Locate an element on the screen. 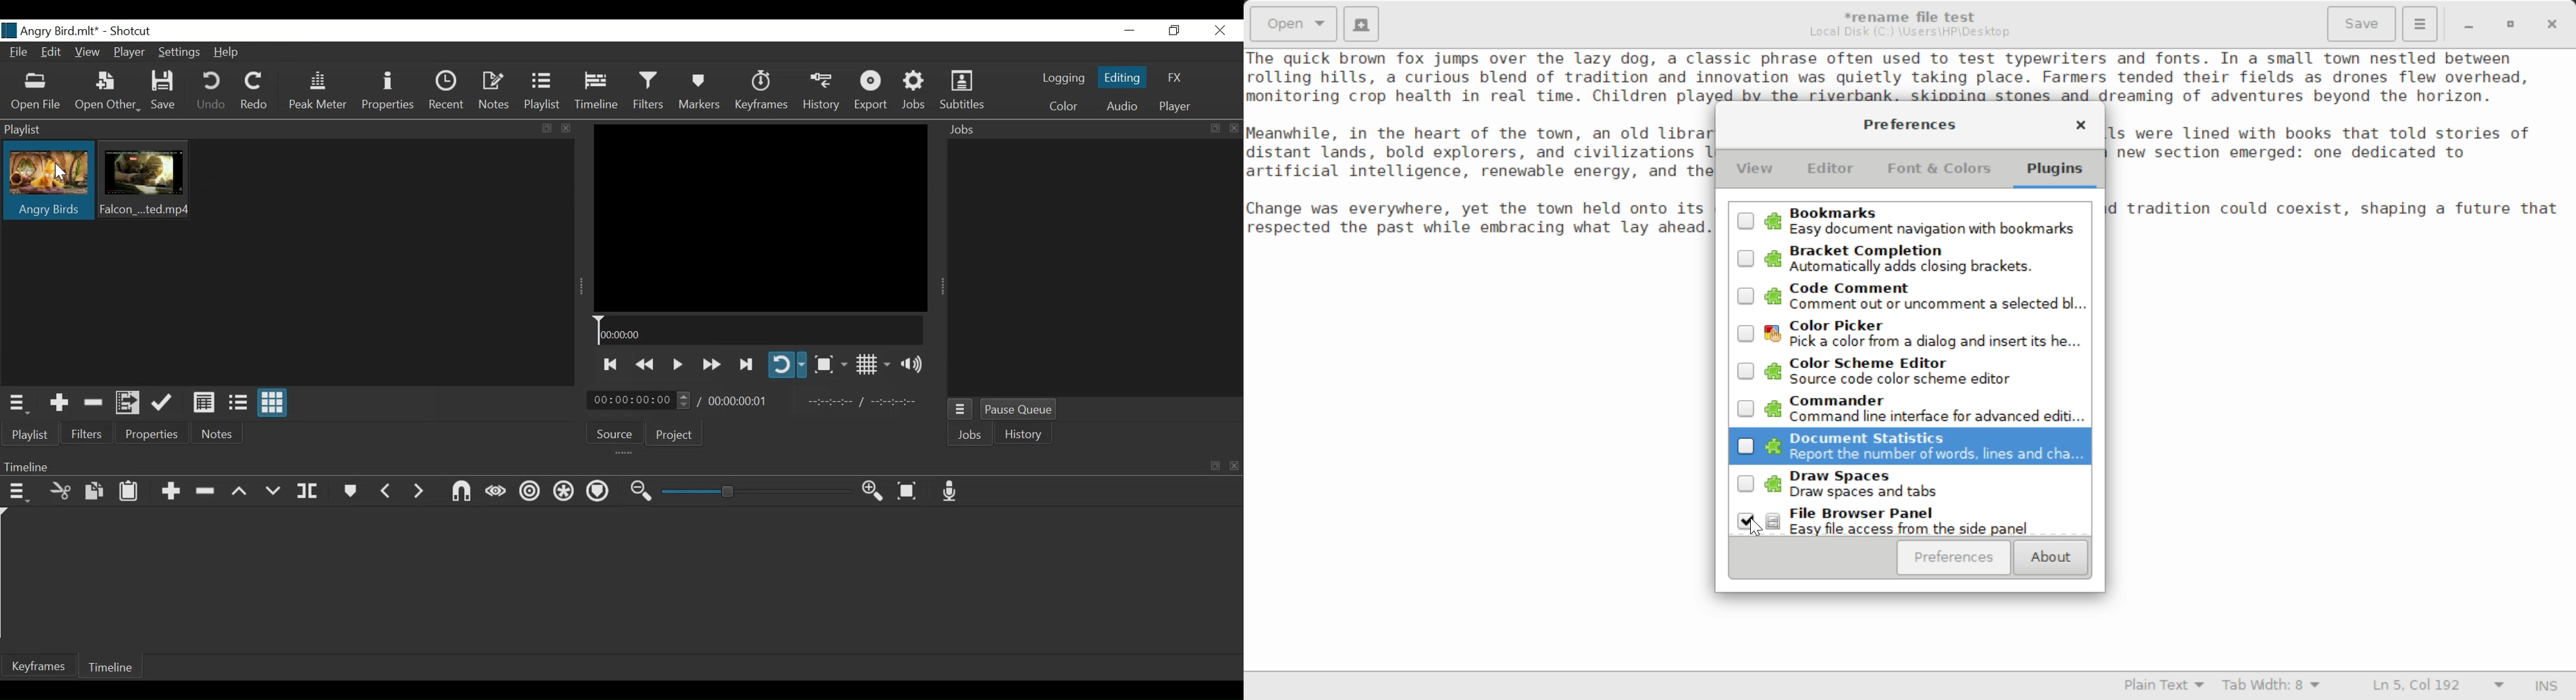 This screenshot has width=2576, height=700. Ripple markers is located at coordinates (597, 493).